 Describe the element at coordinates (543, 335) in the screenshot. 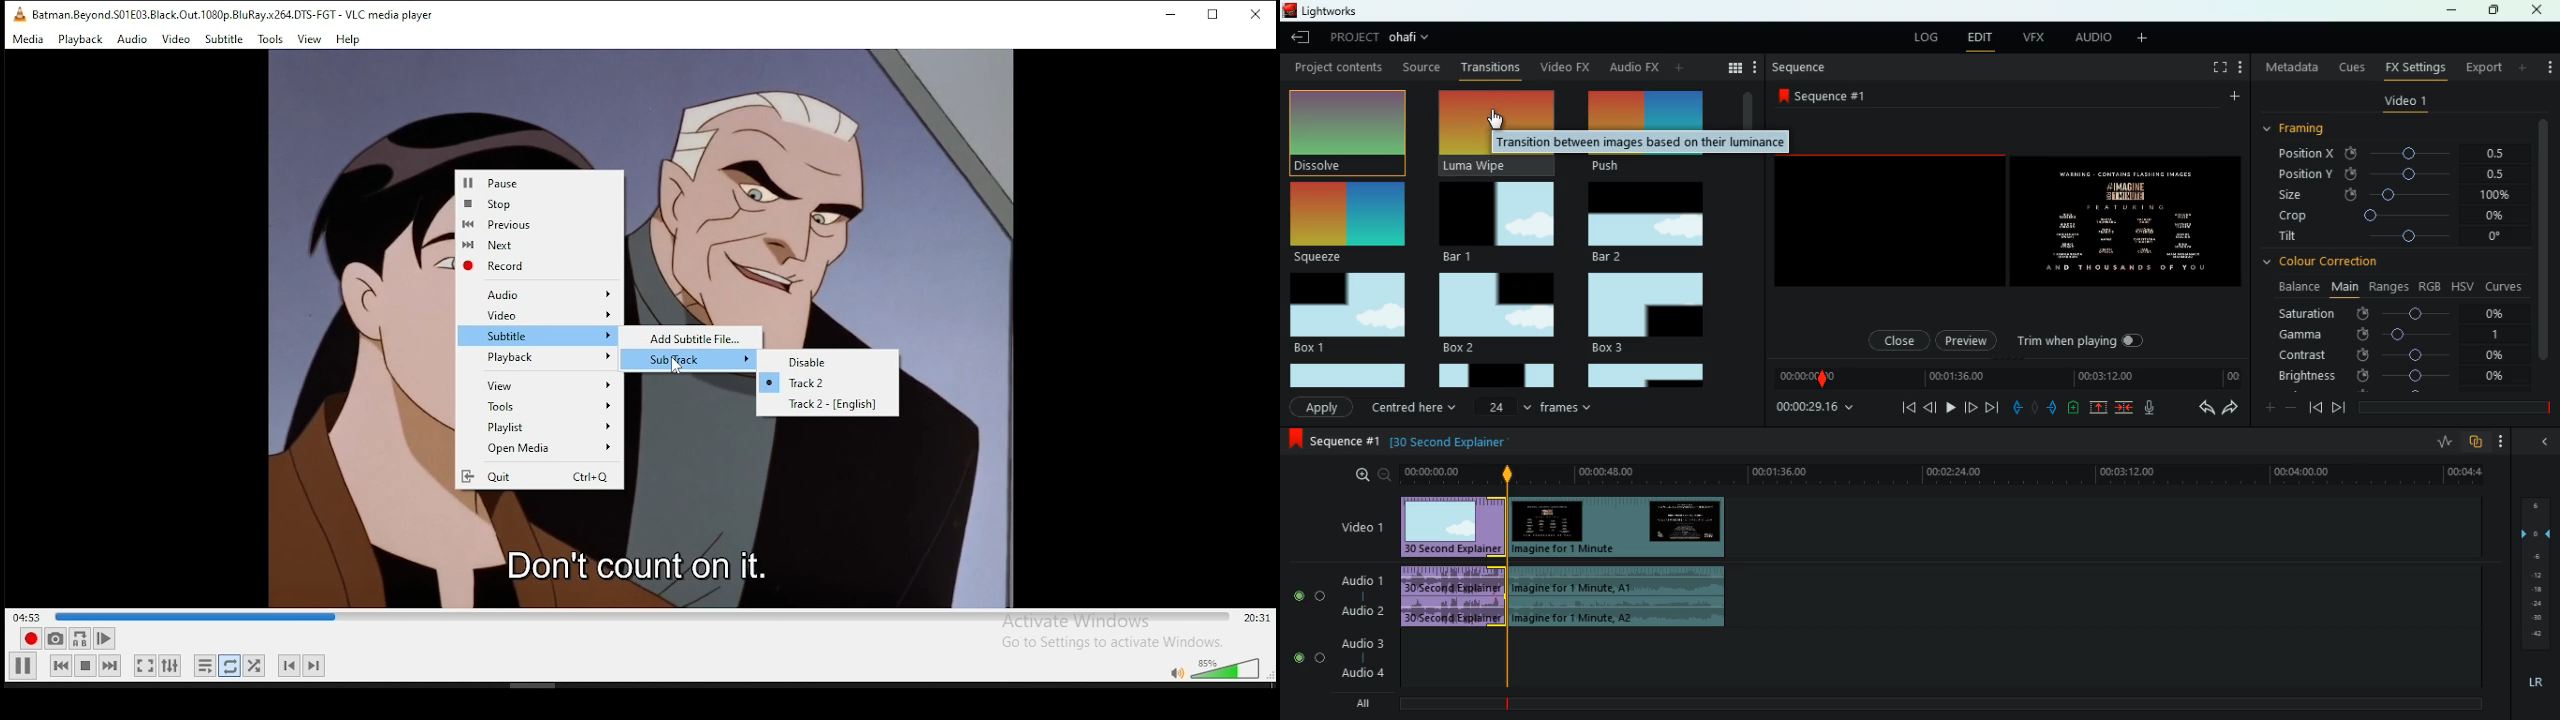

I see `Subtitle` at that location.